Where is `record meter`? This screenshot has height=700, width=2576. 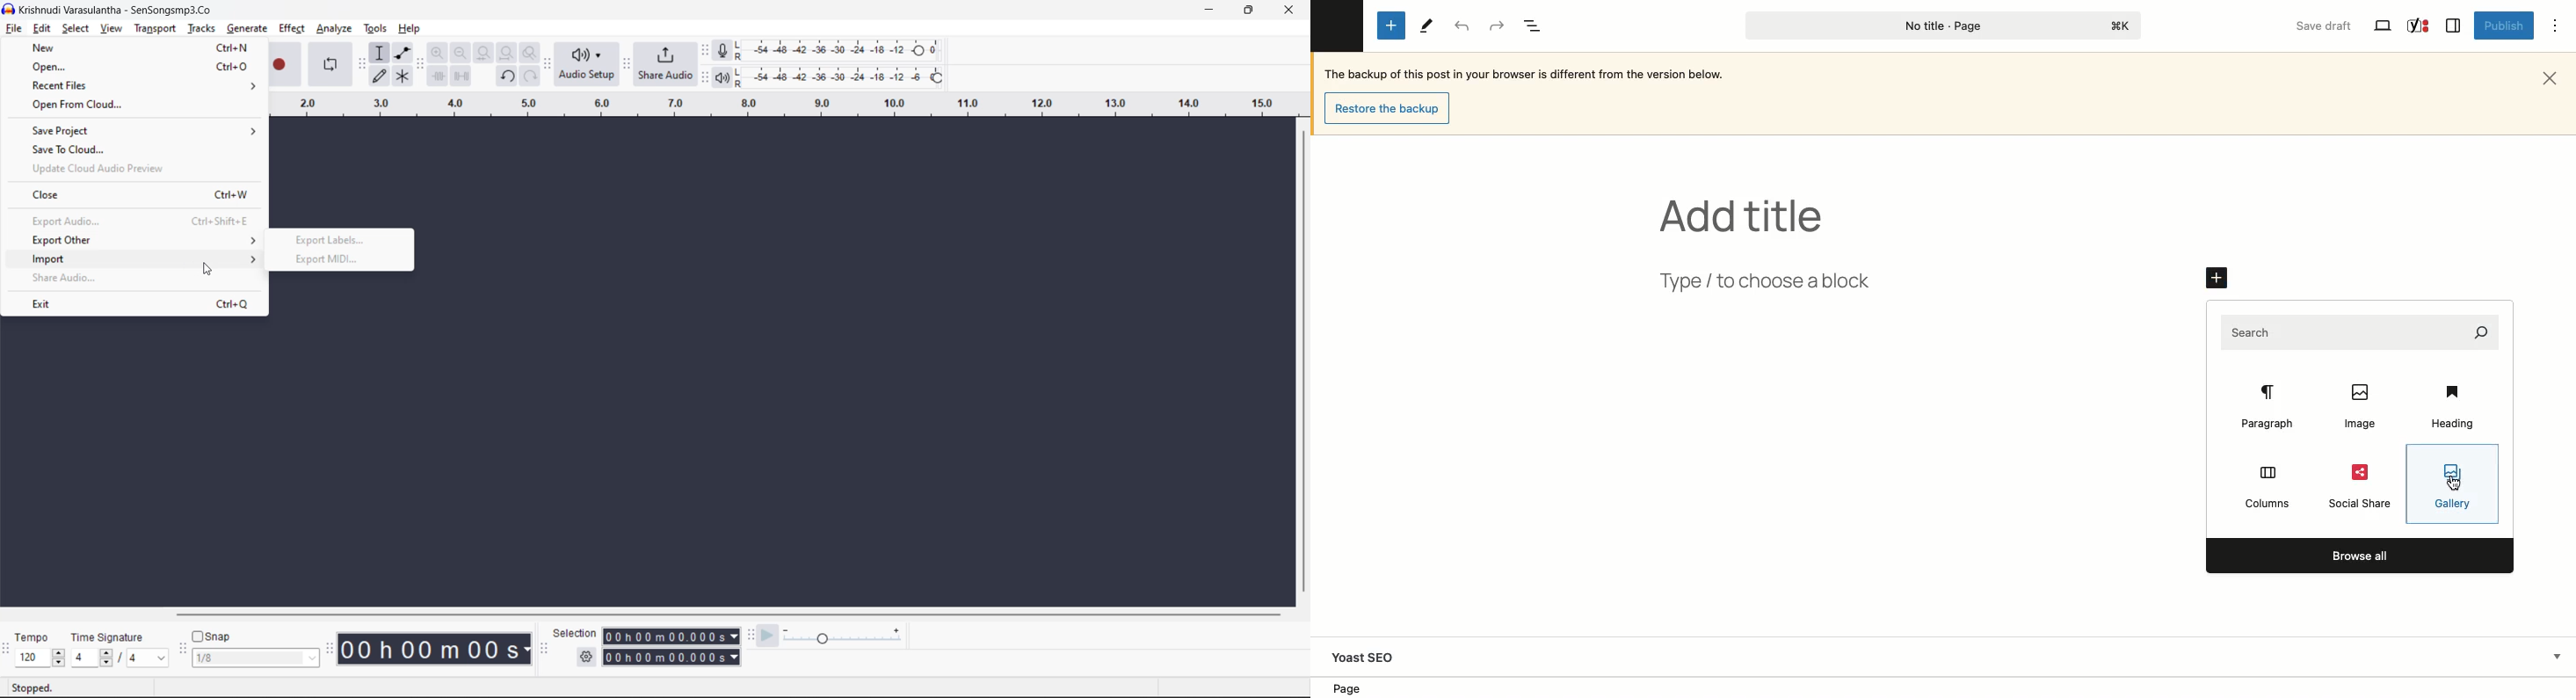
record meter is located at coordinates (728, 51).